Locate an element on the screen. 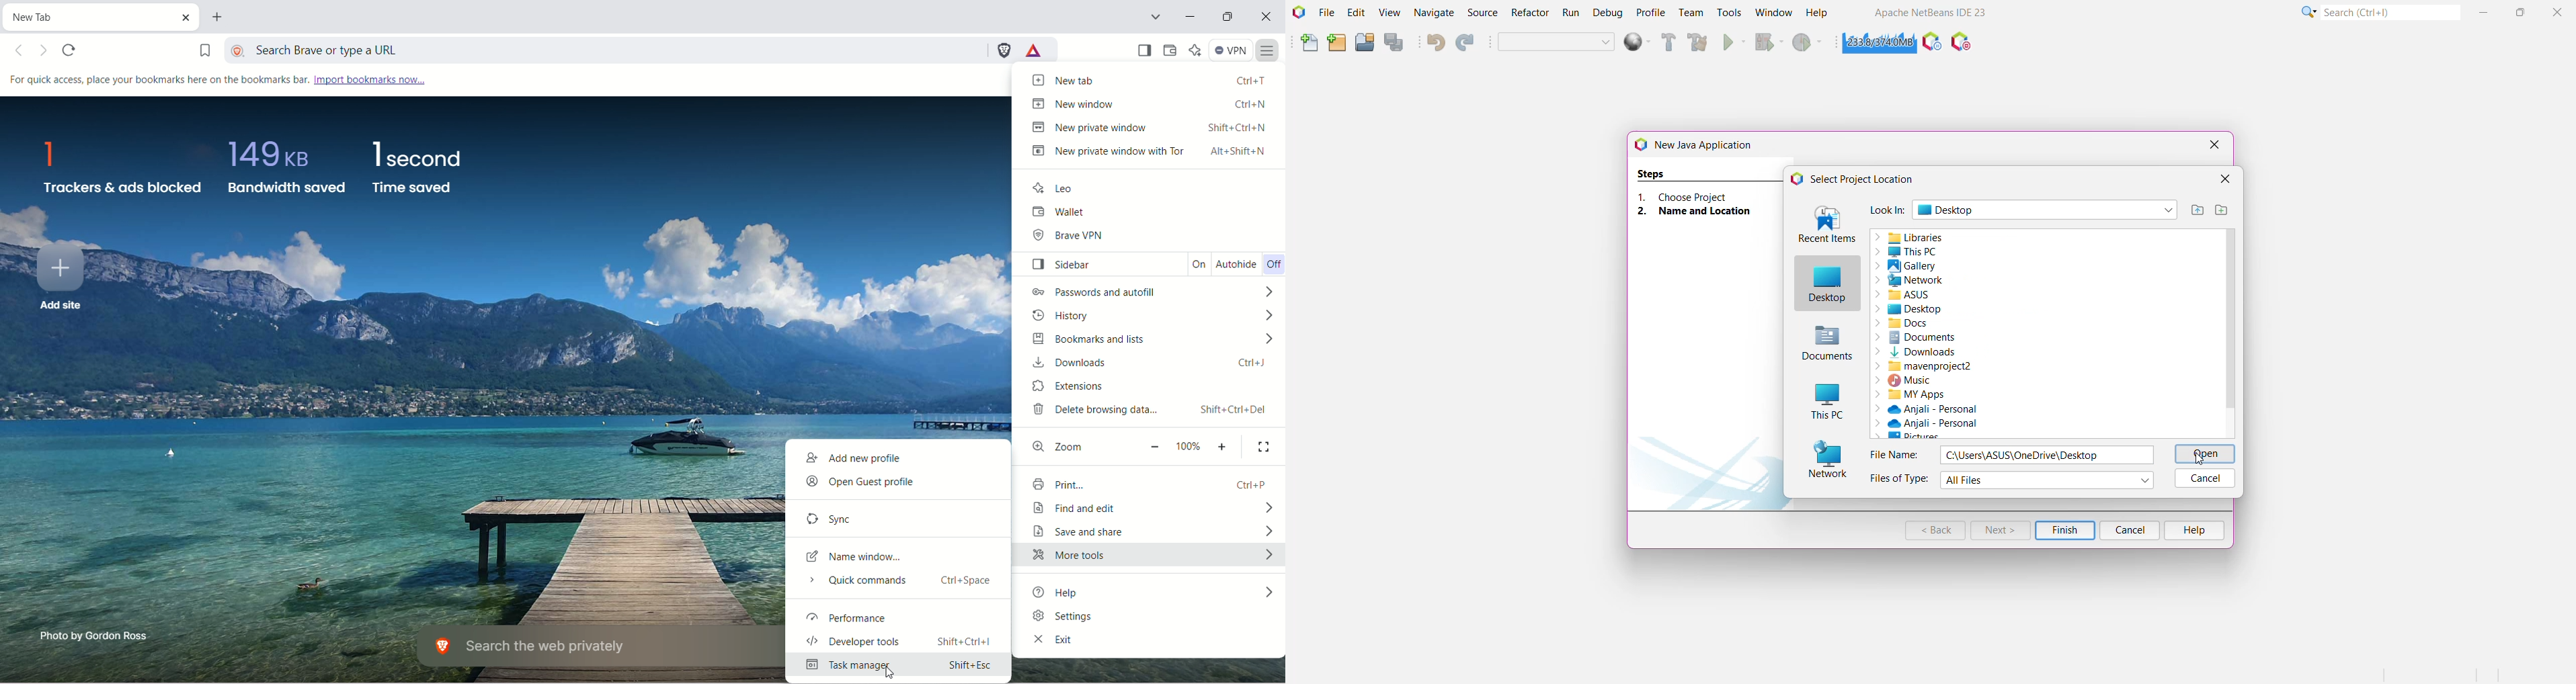 The height and width of the screenshot is (700, 2576). add site is located at coordinates (58, 281).